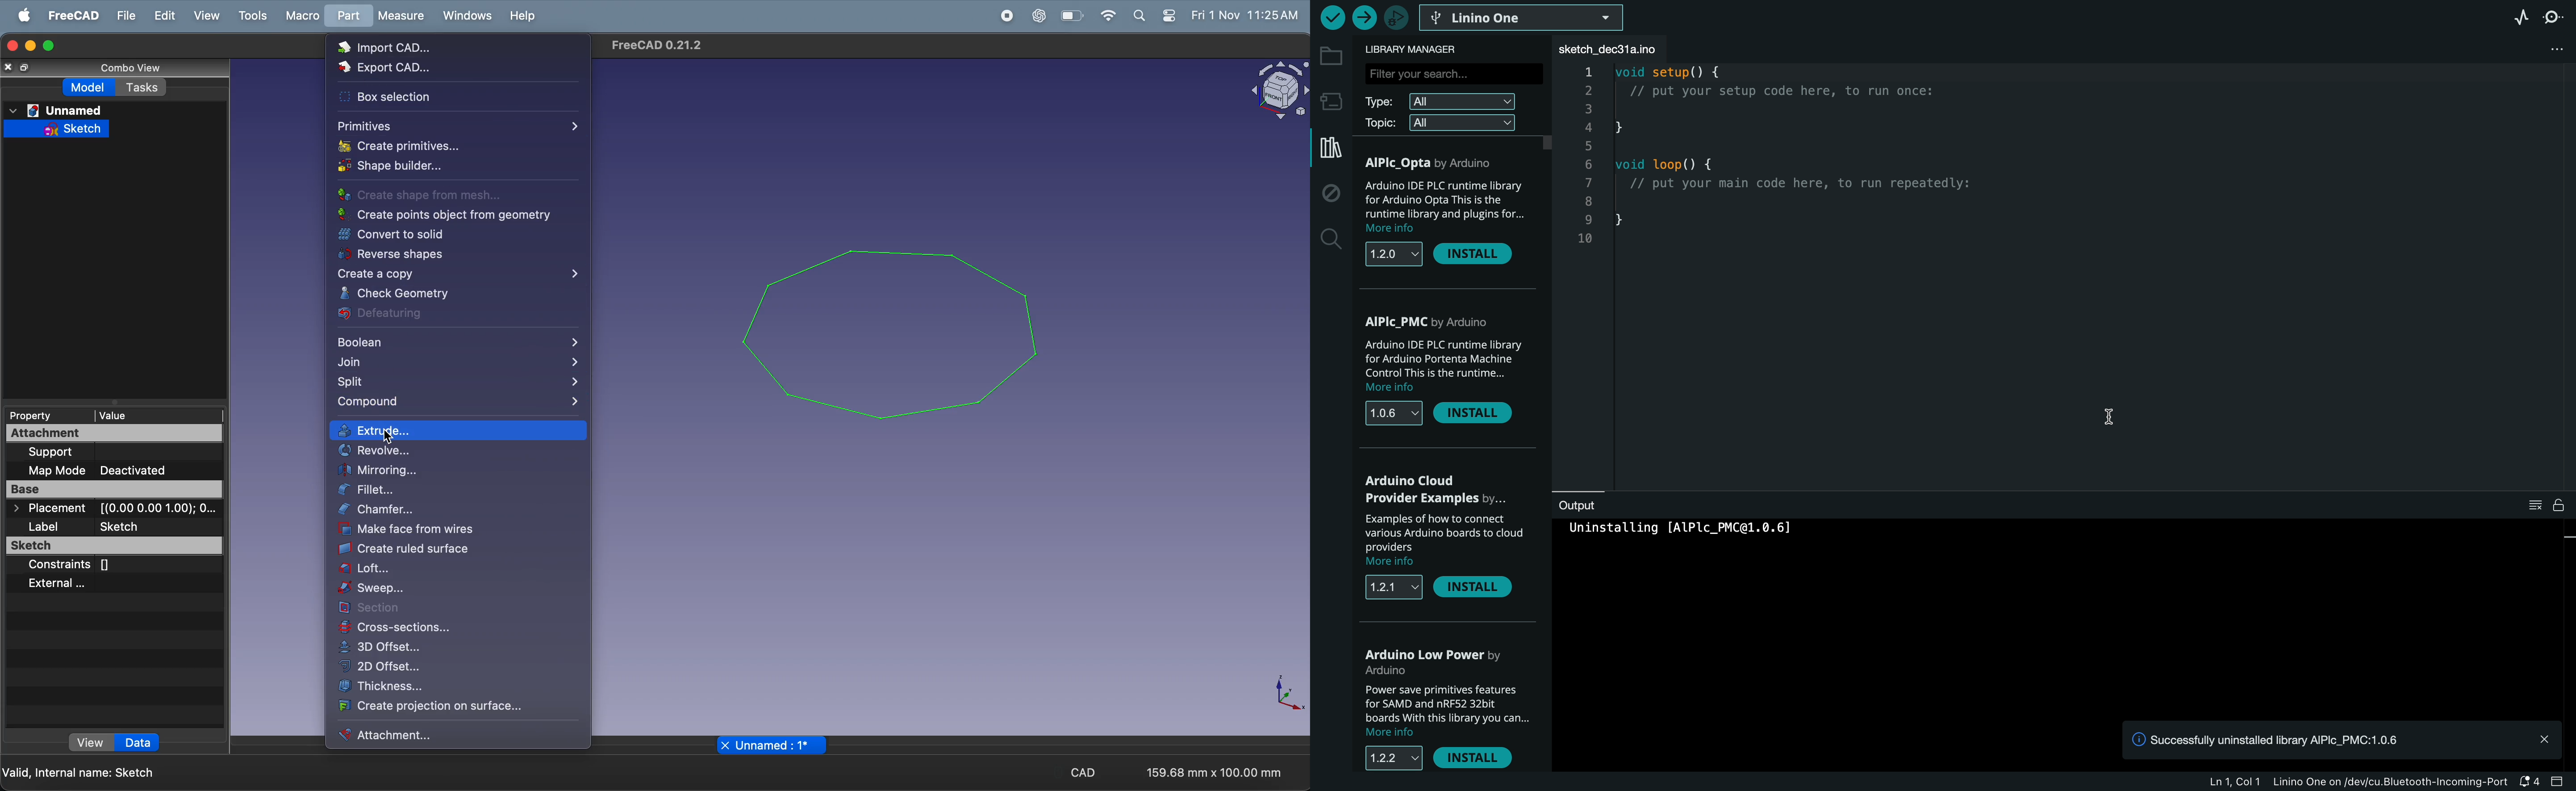 The height and width of the screenshot is (812, 2576). I want to click on minimize, so click(30, 46).